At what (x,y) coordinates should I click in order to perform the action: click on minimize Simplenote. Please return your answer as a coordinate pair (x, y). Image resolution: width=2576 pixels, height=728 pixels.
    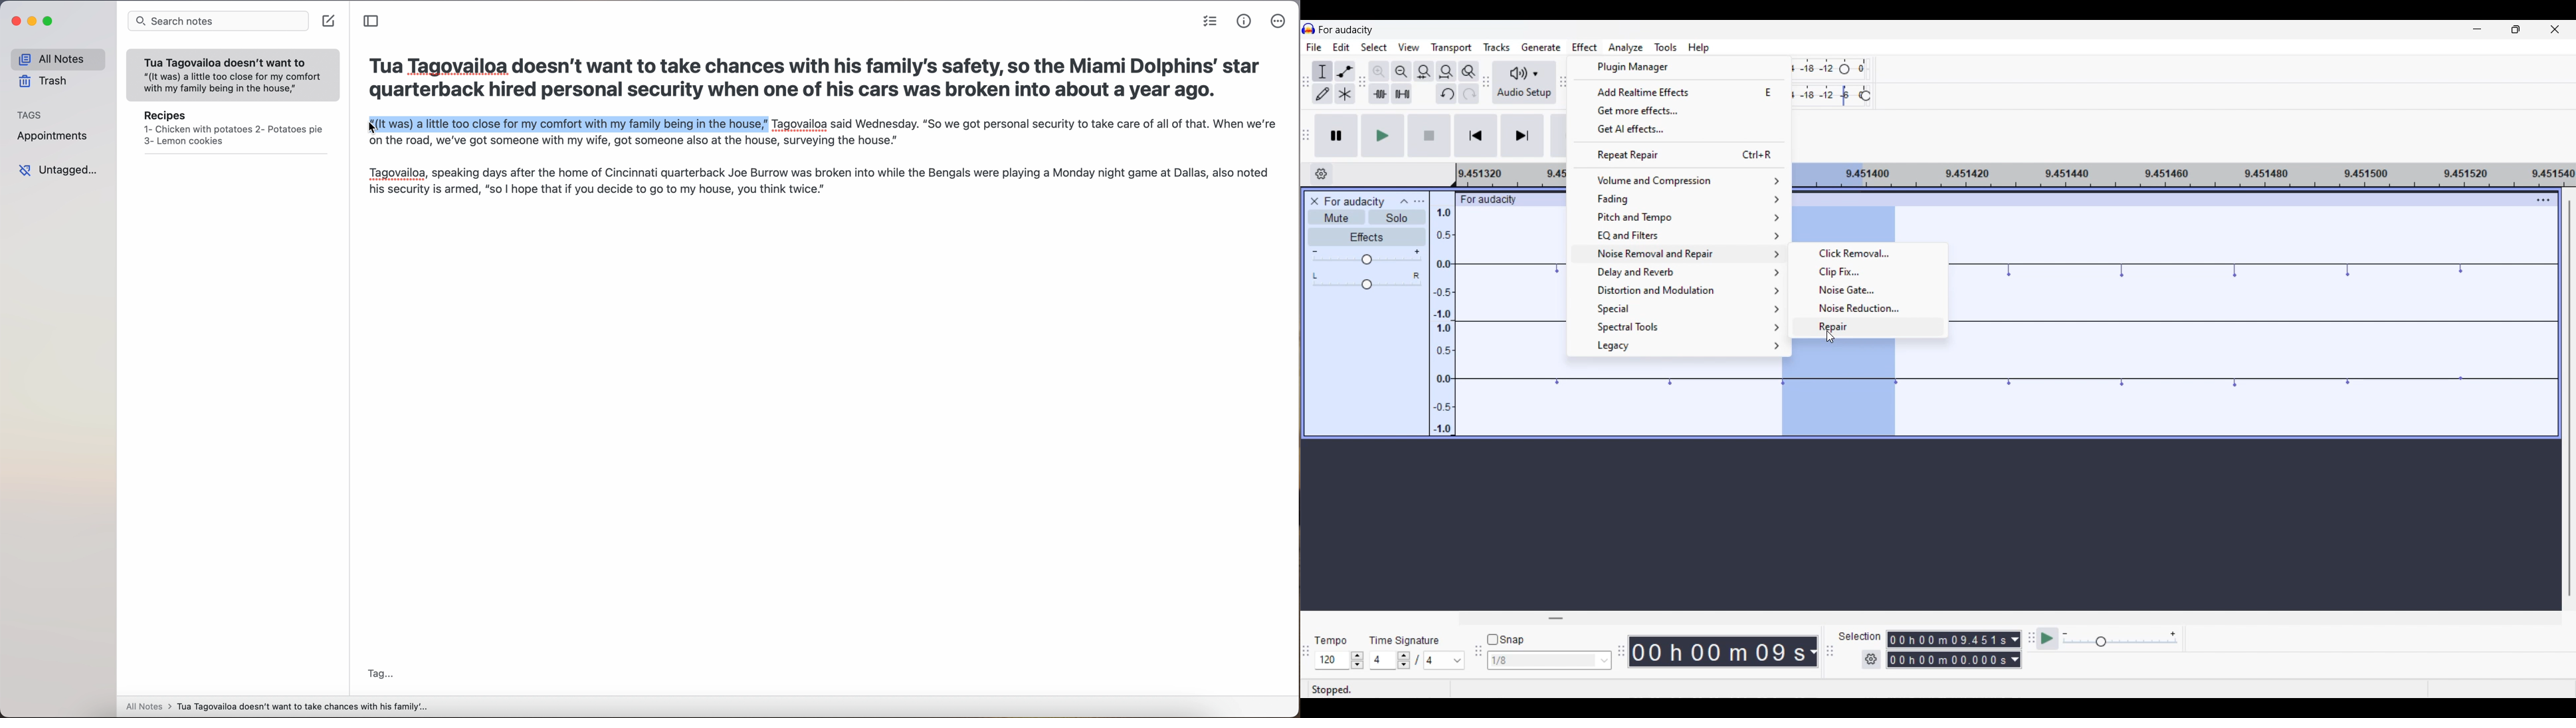
    Looking at the image, I should click on (33, 21).